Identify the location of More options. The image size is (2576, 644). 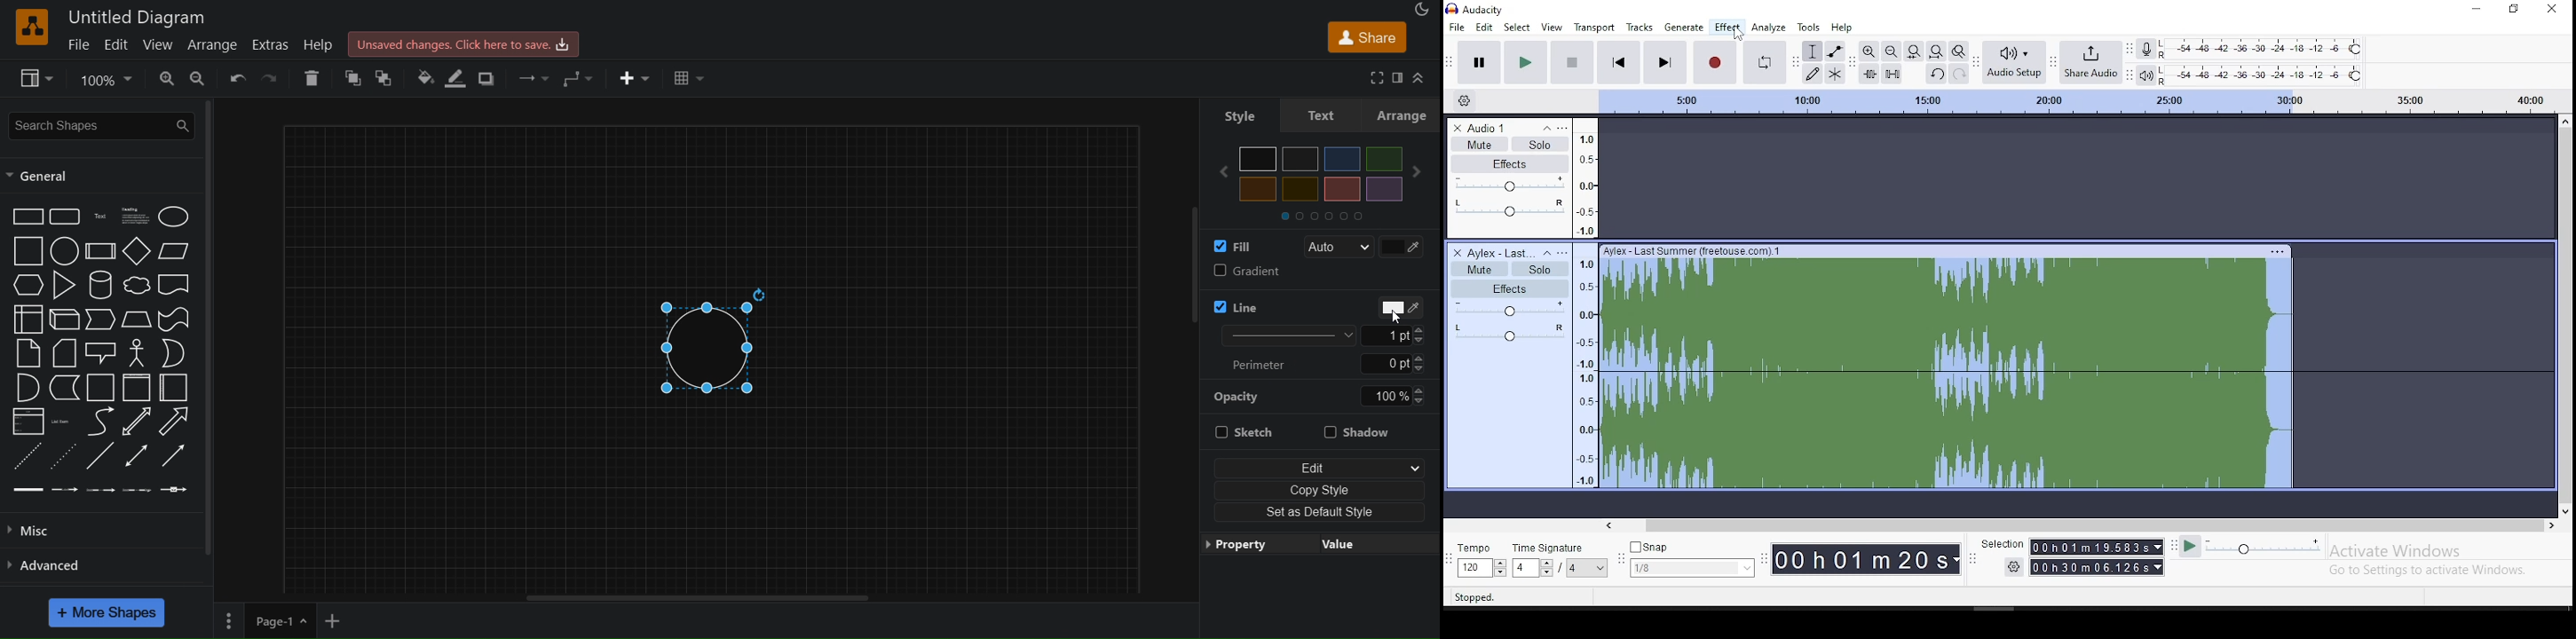
(227, 620).